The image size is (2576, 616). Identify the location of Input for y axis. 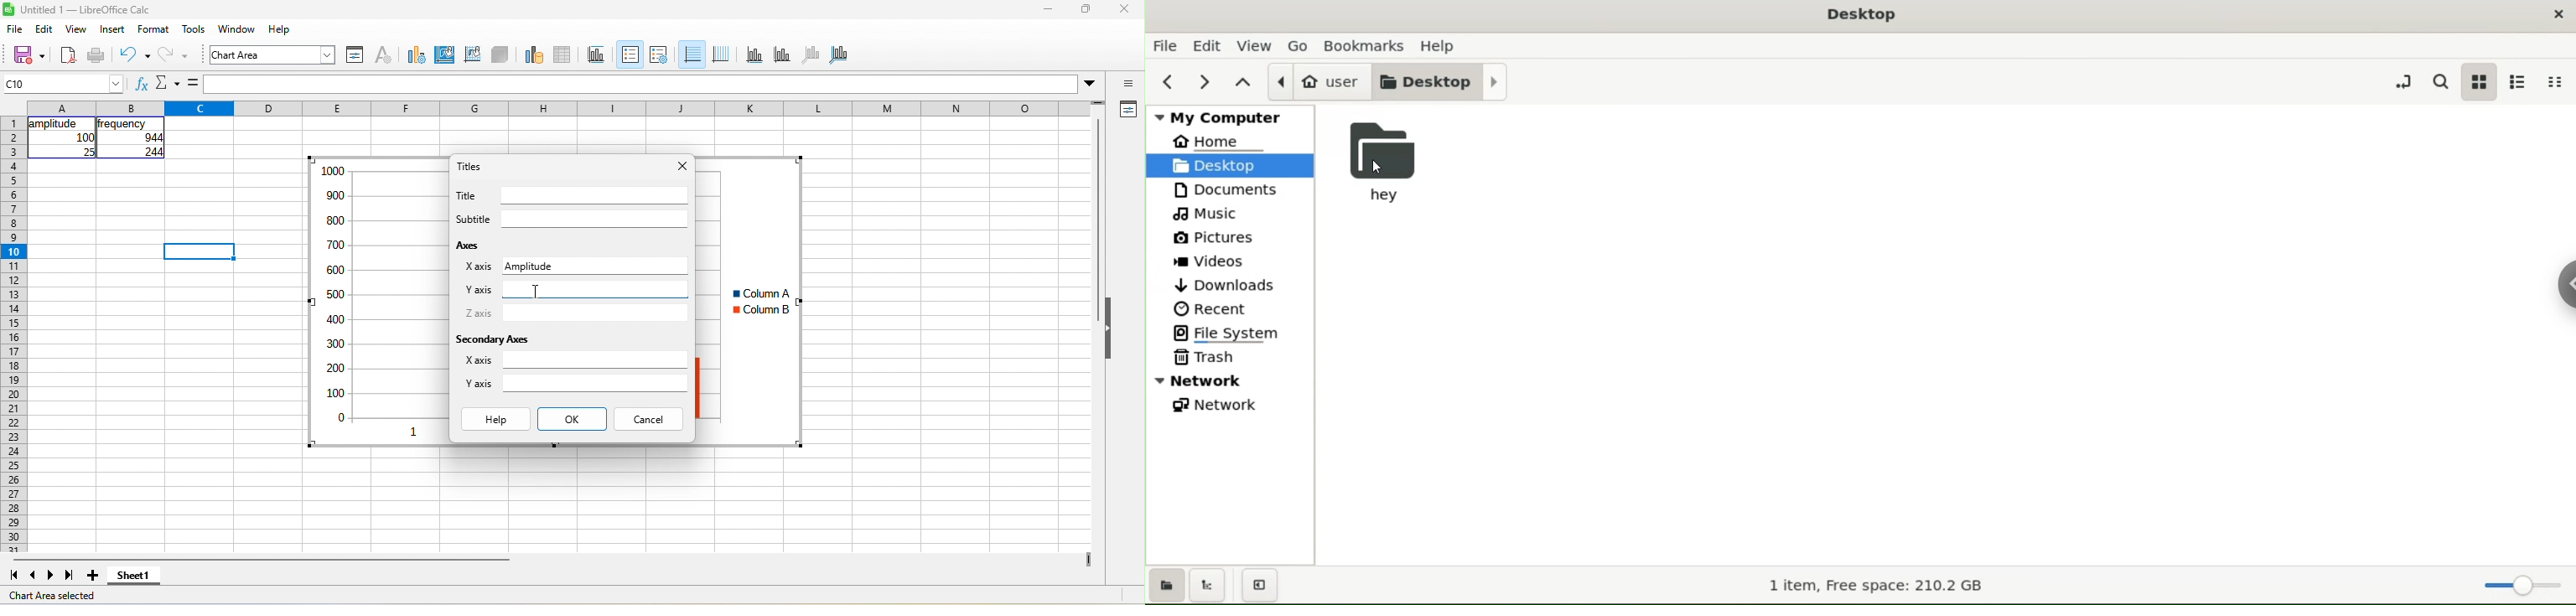
(596, 289).